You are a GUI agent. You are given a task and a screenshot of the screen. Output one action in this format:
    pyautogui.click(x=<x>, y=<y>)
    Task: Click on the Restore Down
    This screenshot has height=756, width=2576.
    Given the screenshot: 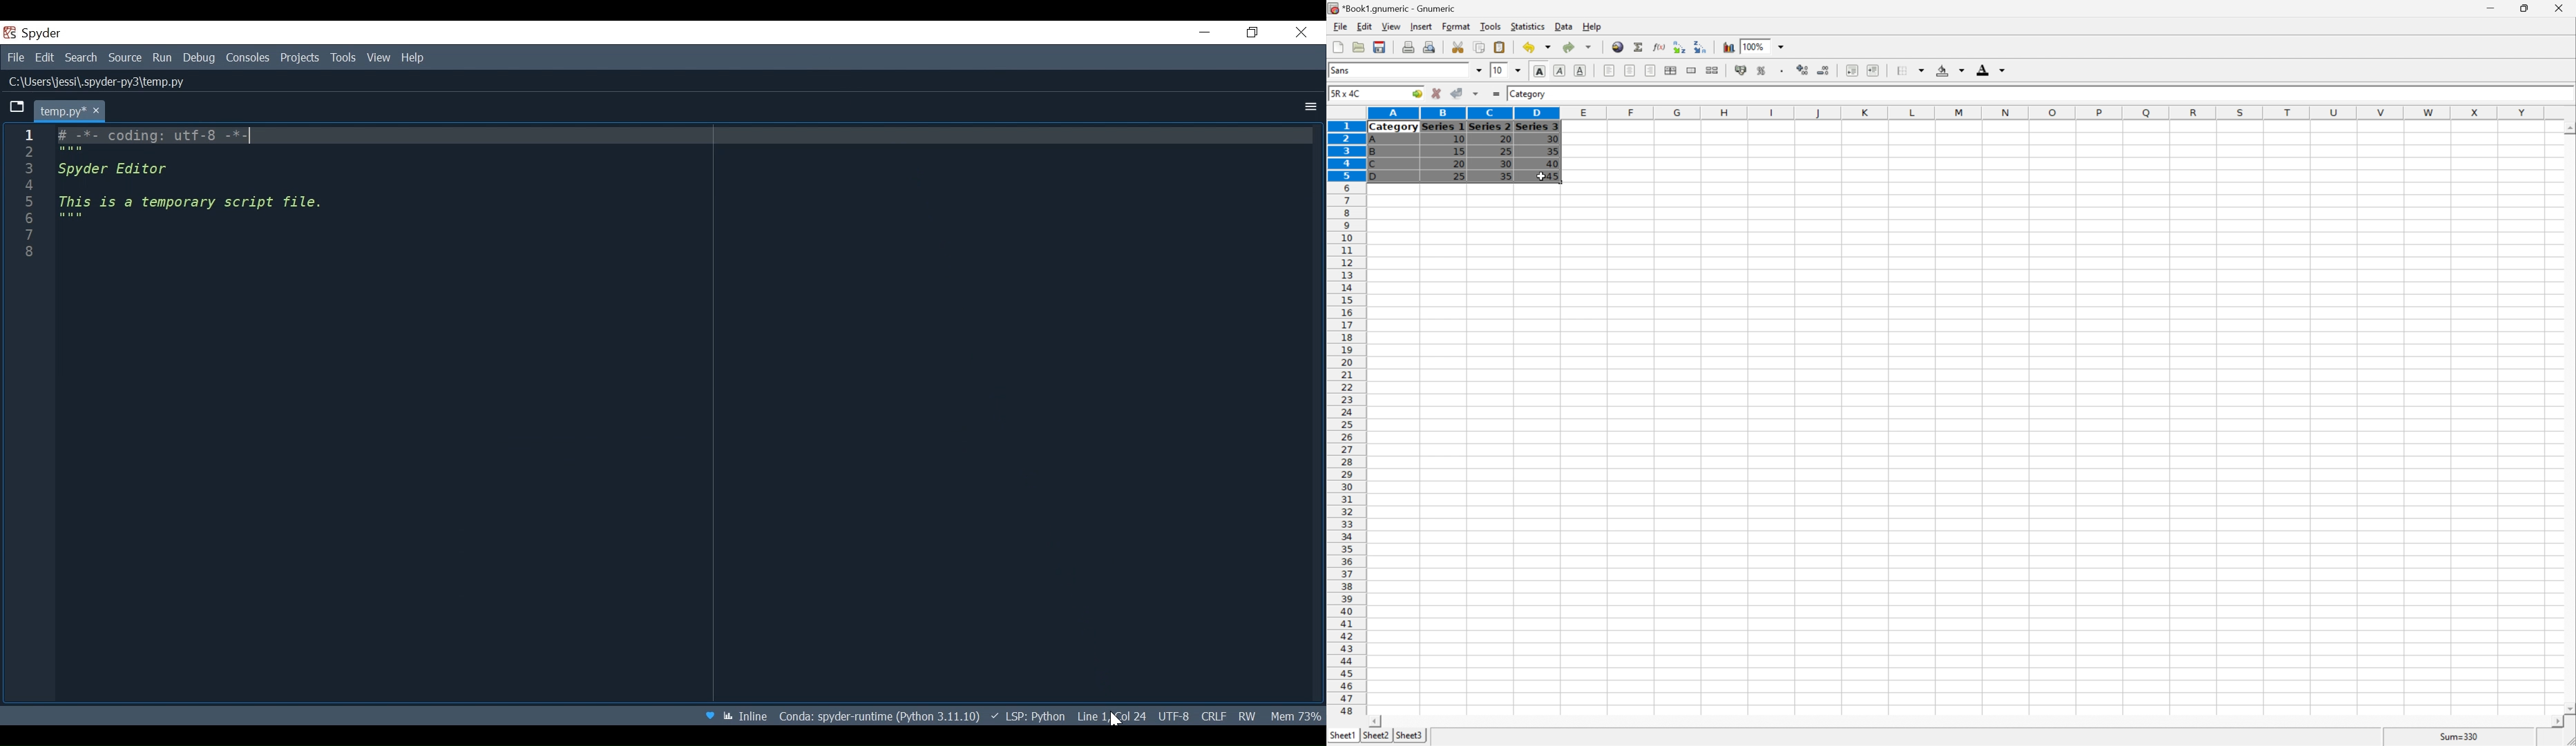 What is the action you would take?
    pyautogui.click(x=2519, y=8)
    